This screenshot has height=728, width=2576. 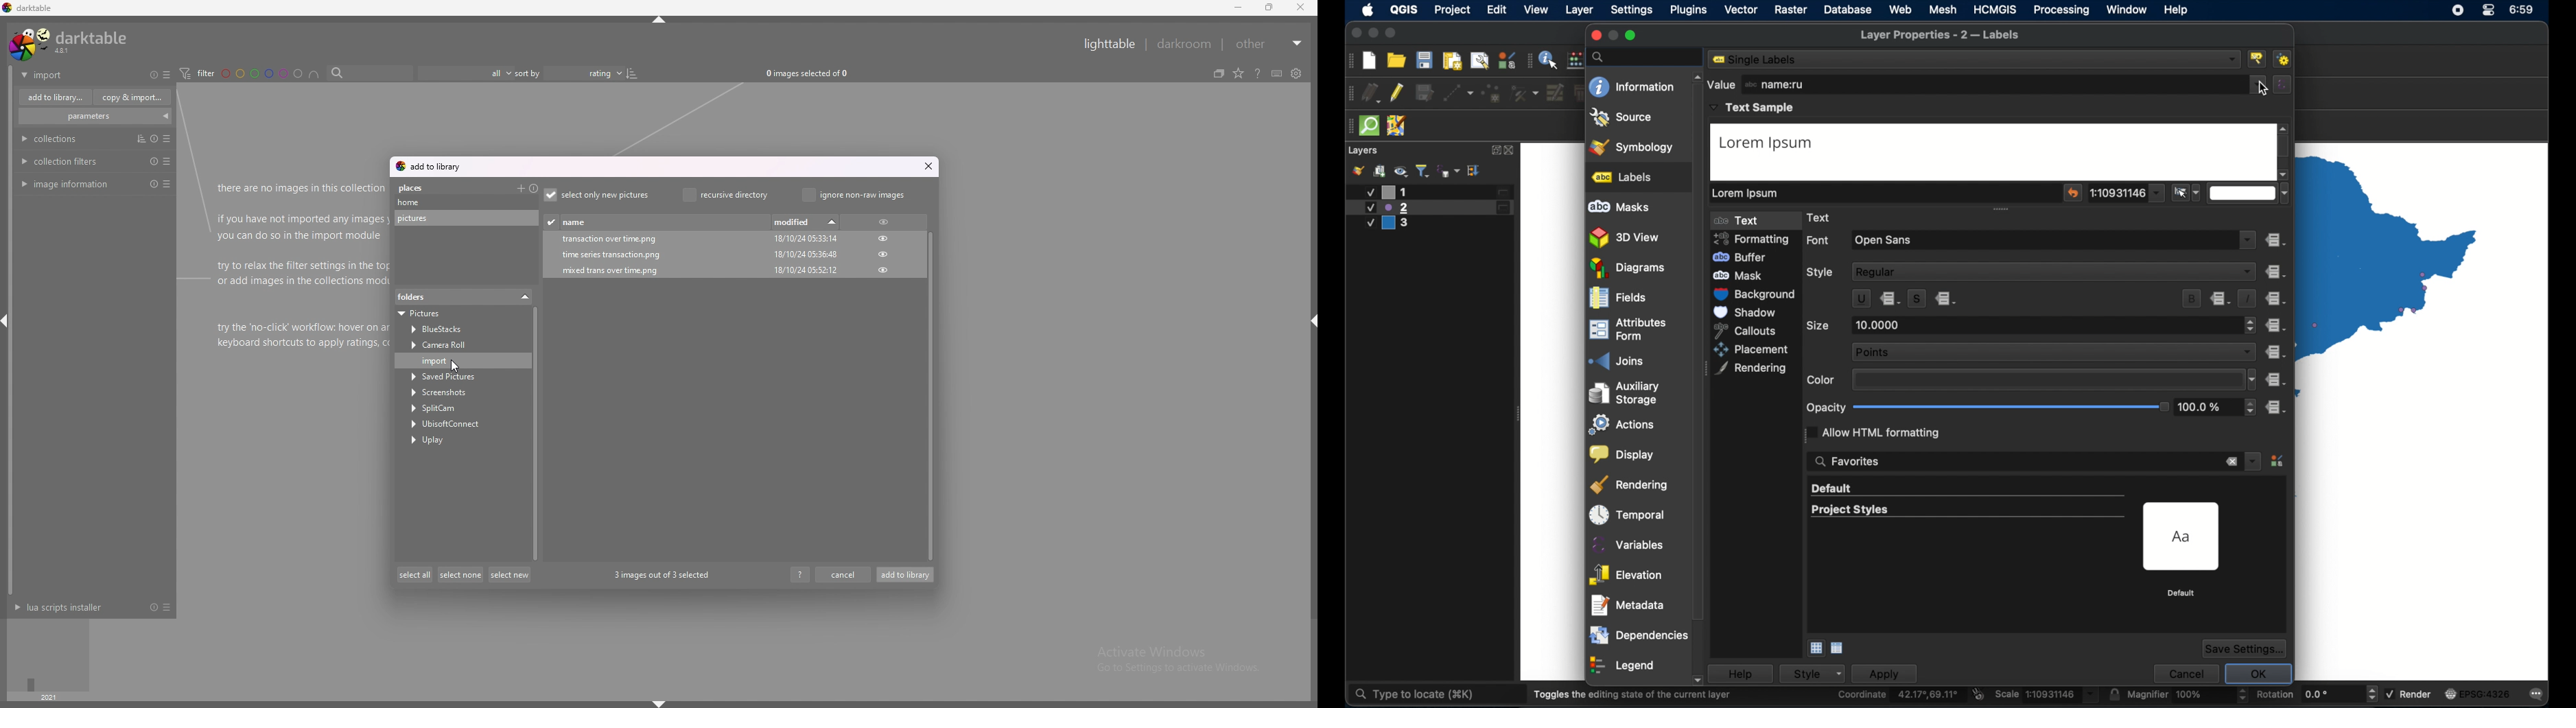 What do you see at coordinates (55, 139) in the screenshot?
I see `collections` at bounding box center [55, 139].